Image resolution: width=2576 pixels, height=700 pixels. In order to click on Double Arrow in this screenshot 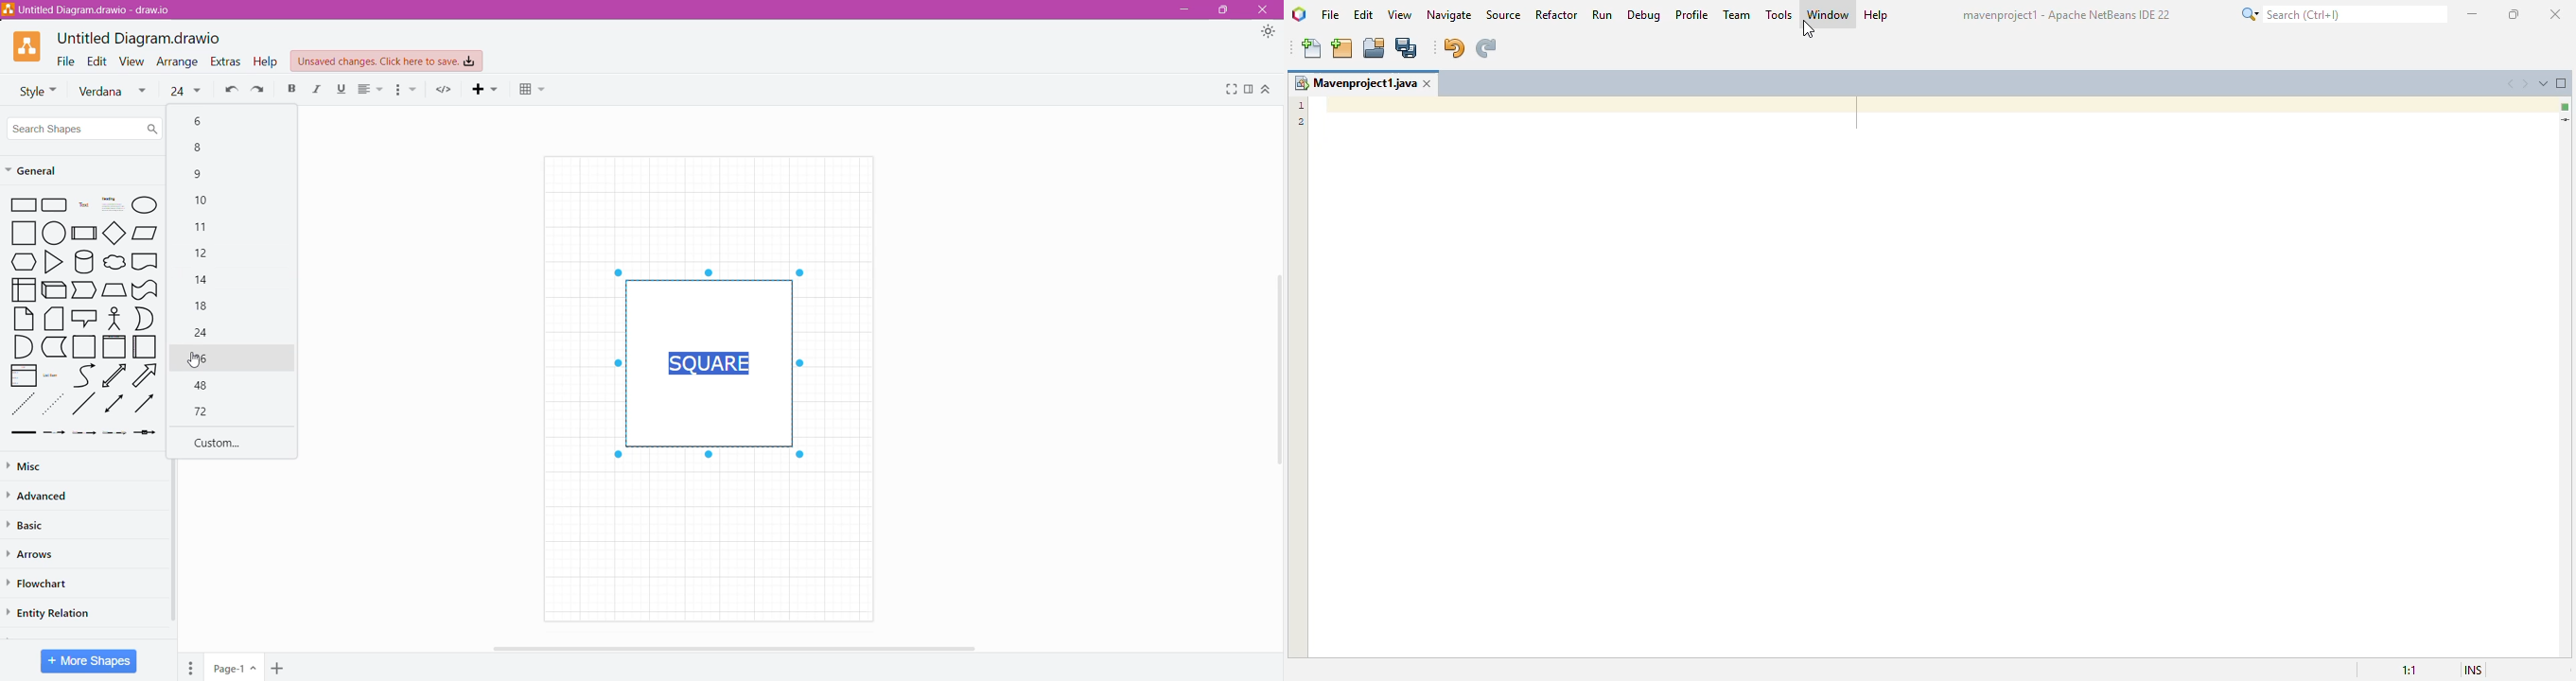, I will do `click(112, 405)`.